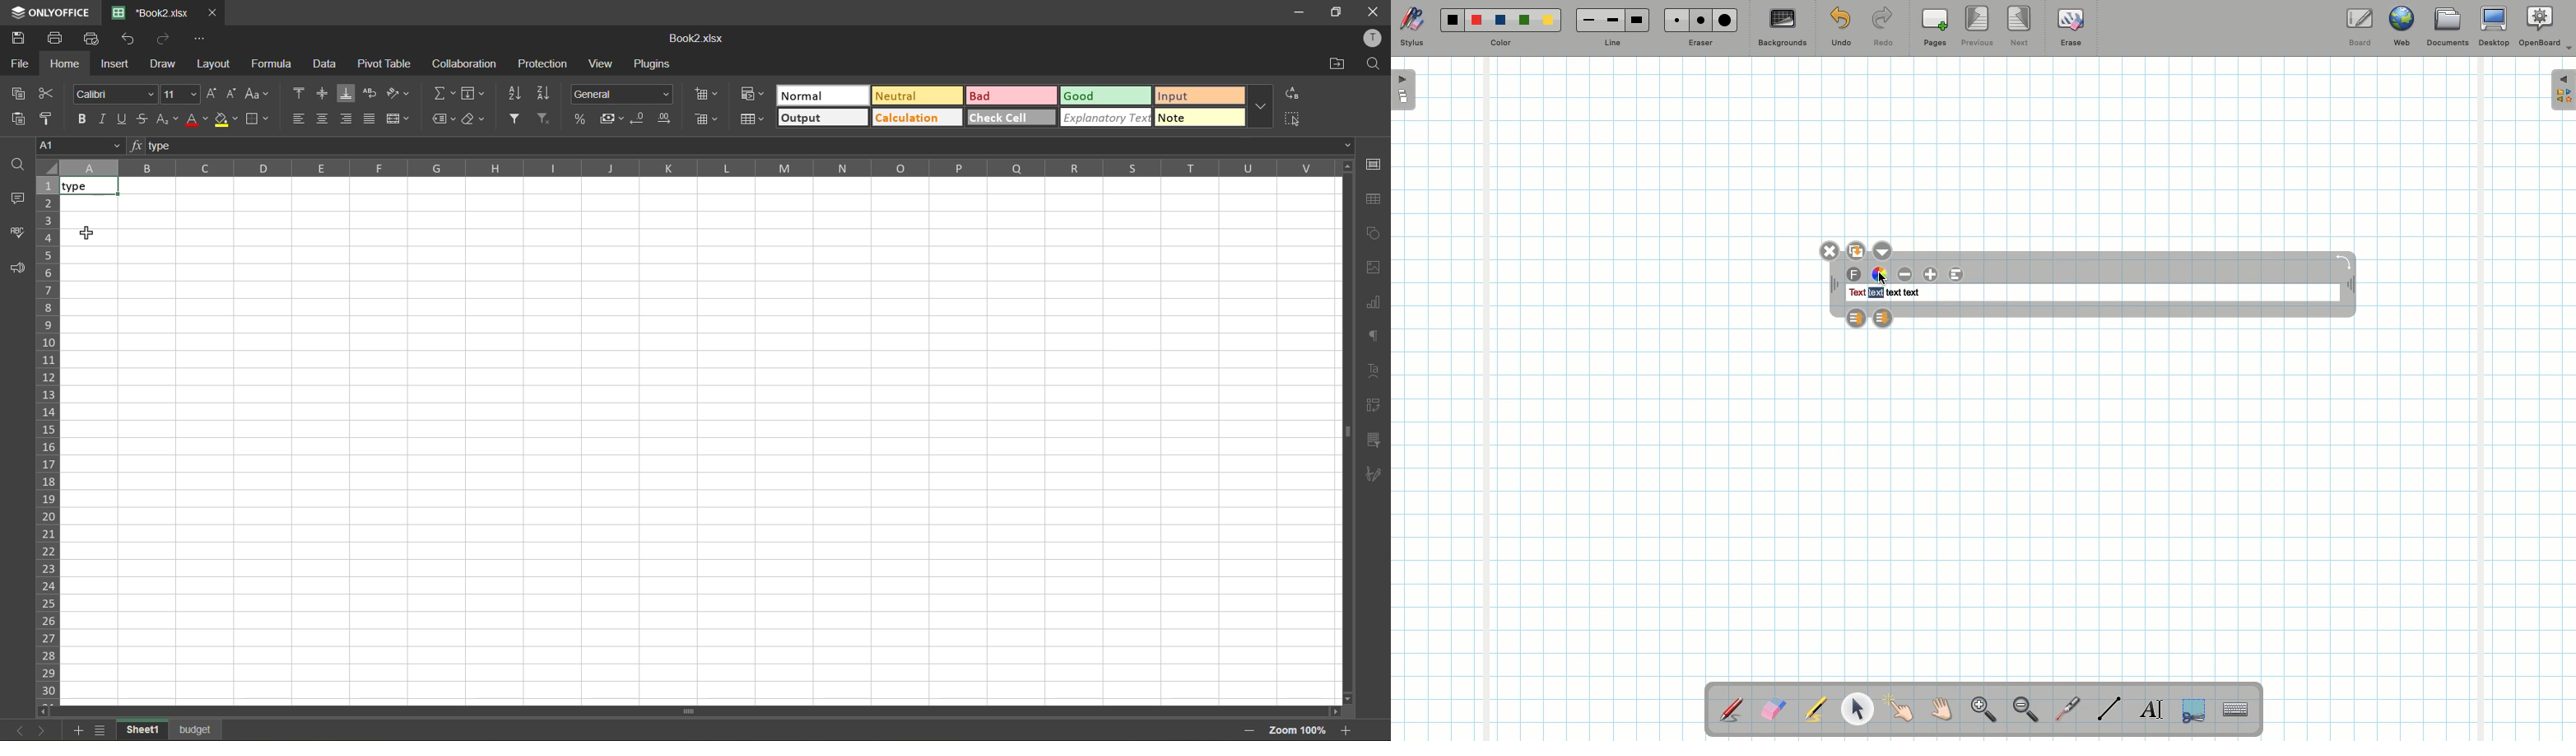 The height and width of the screenshot is (756, 2576). I want to click on charts, so click(1378, 302).